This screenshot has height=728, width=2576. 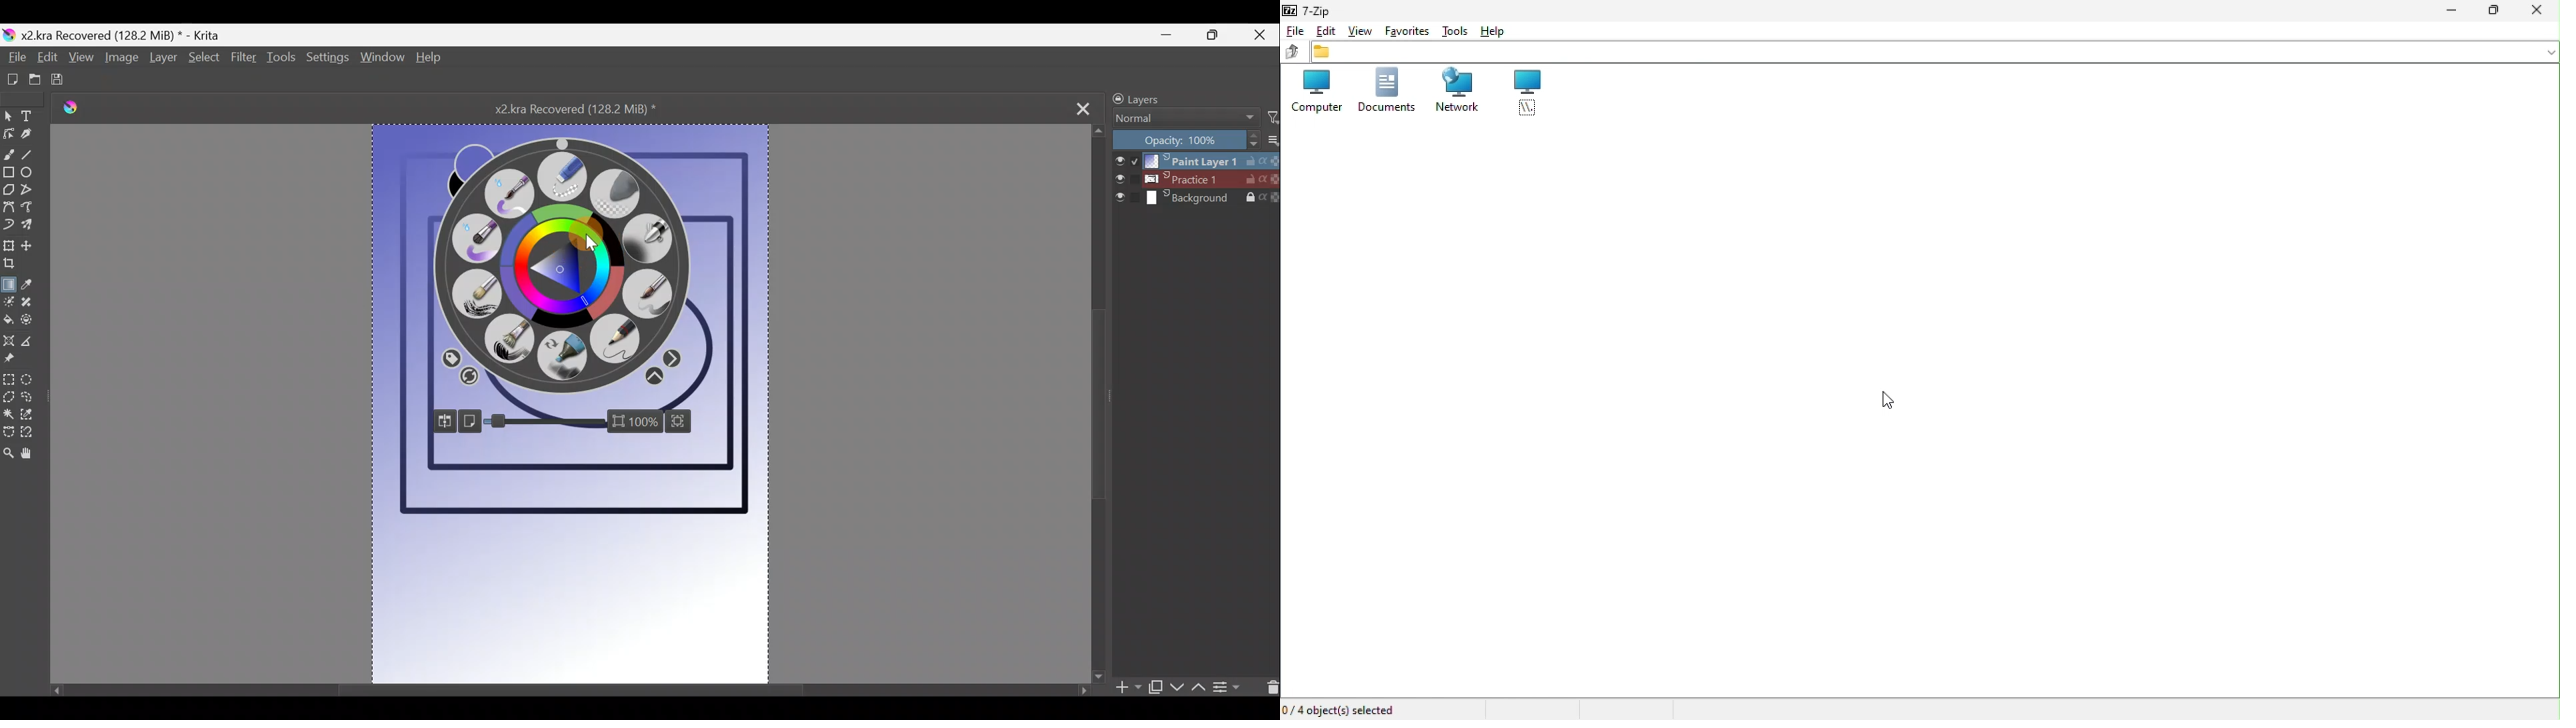 I want to click on Pencil 2, so click(x=615, y=344).